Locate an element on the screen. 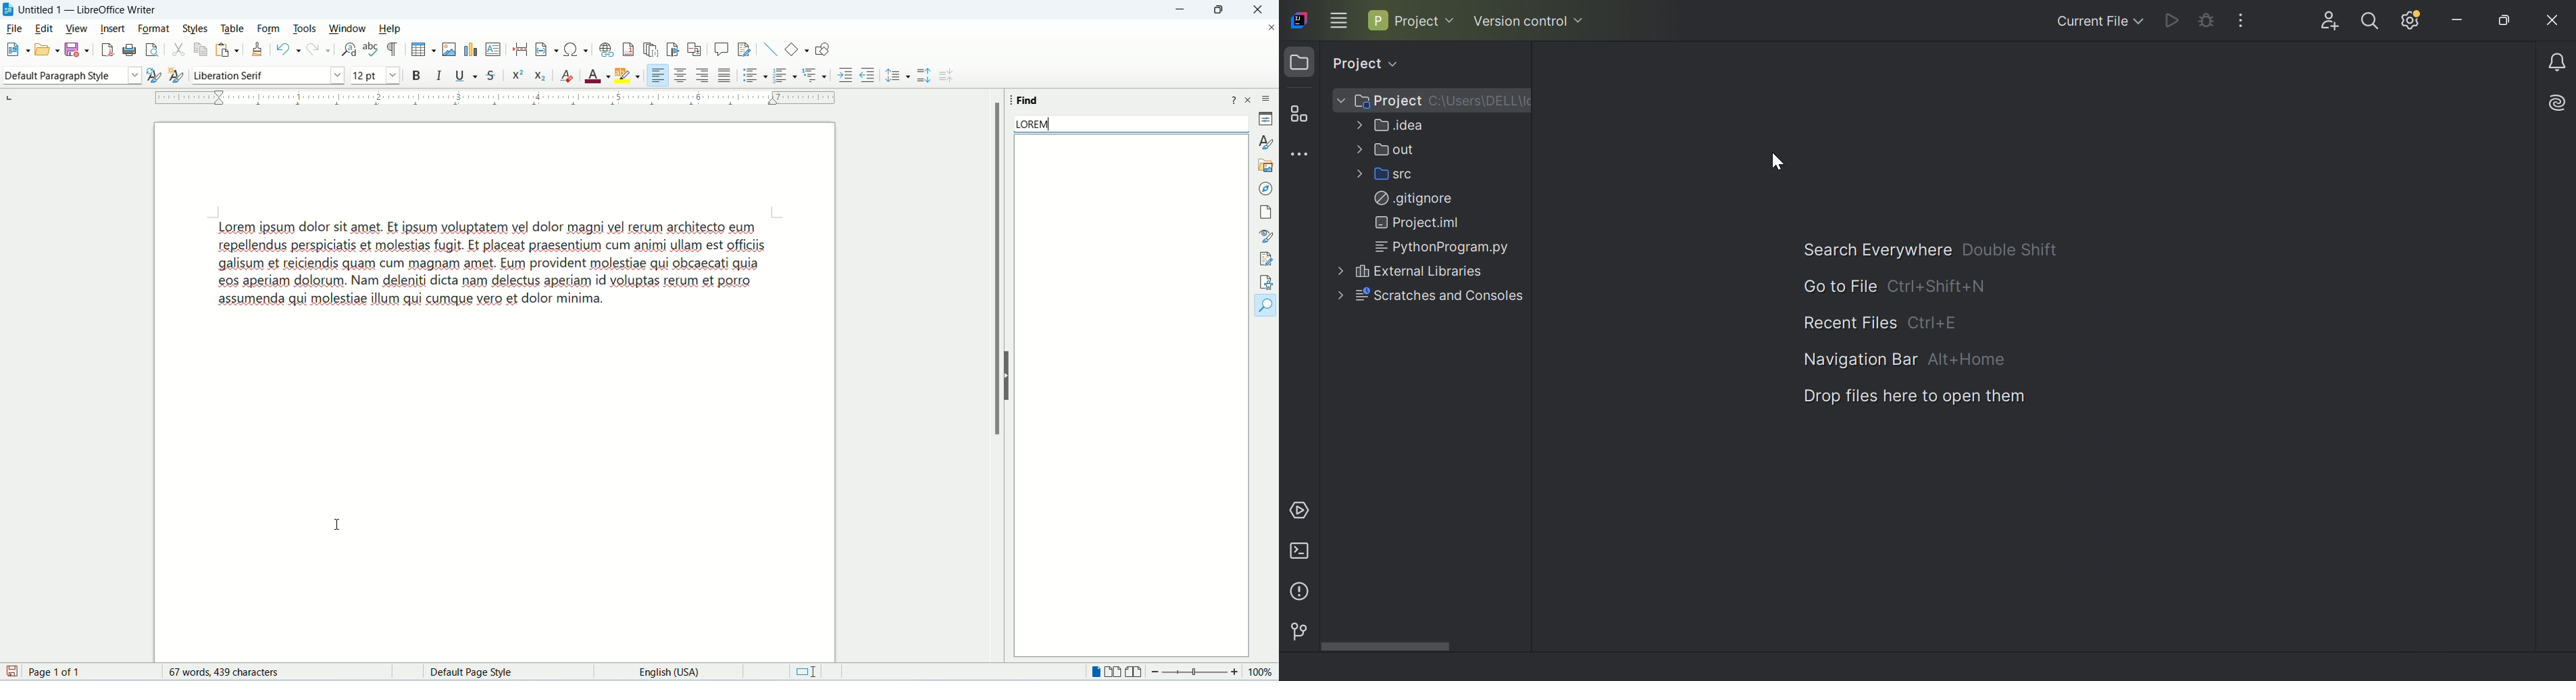 Image resolution: width=2576 pixels, height=700 pixels. navigator is located at coordinates (1265, 189).